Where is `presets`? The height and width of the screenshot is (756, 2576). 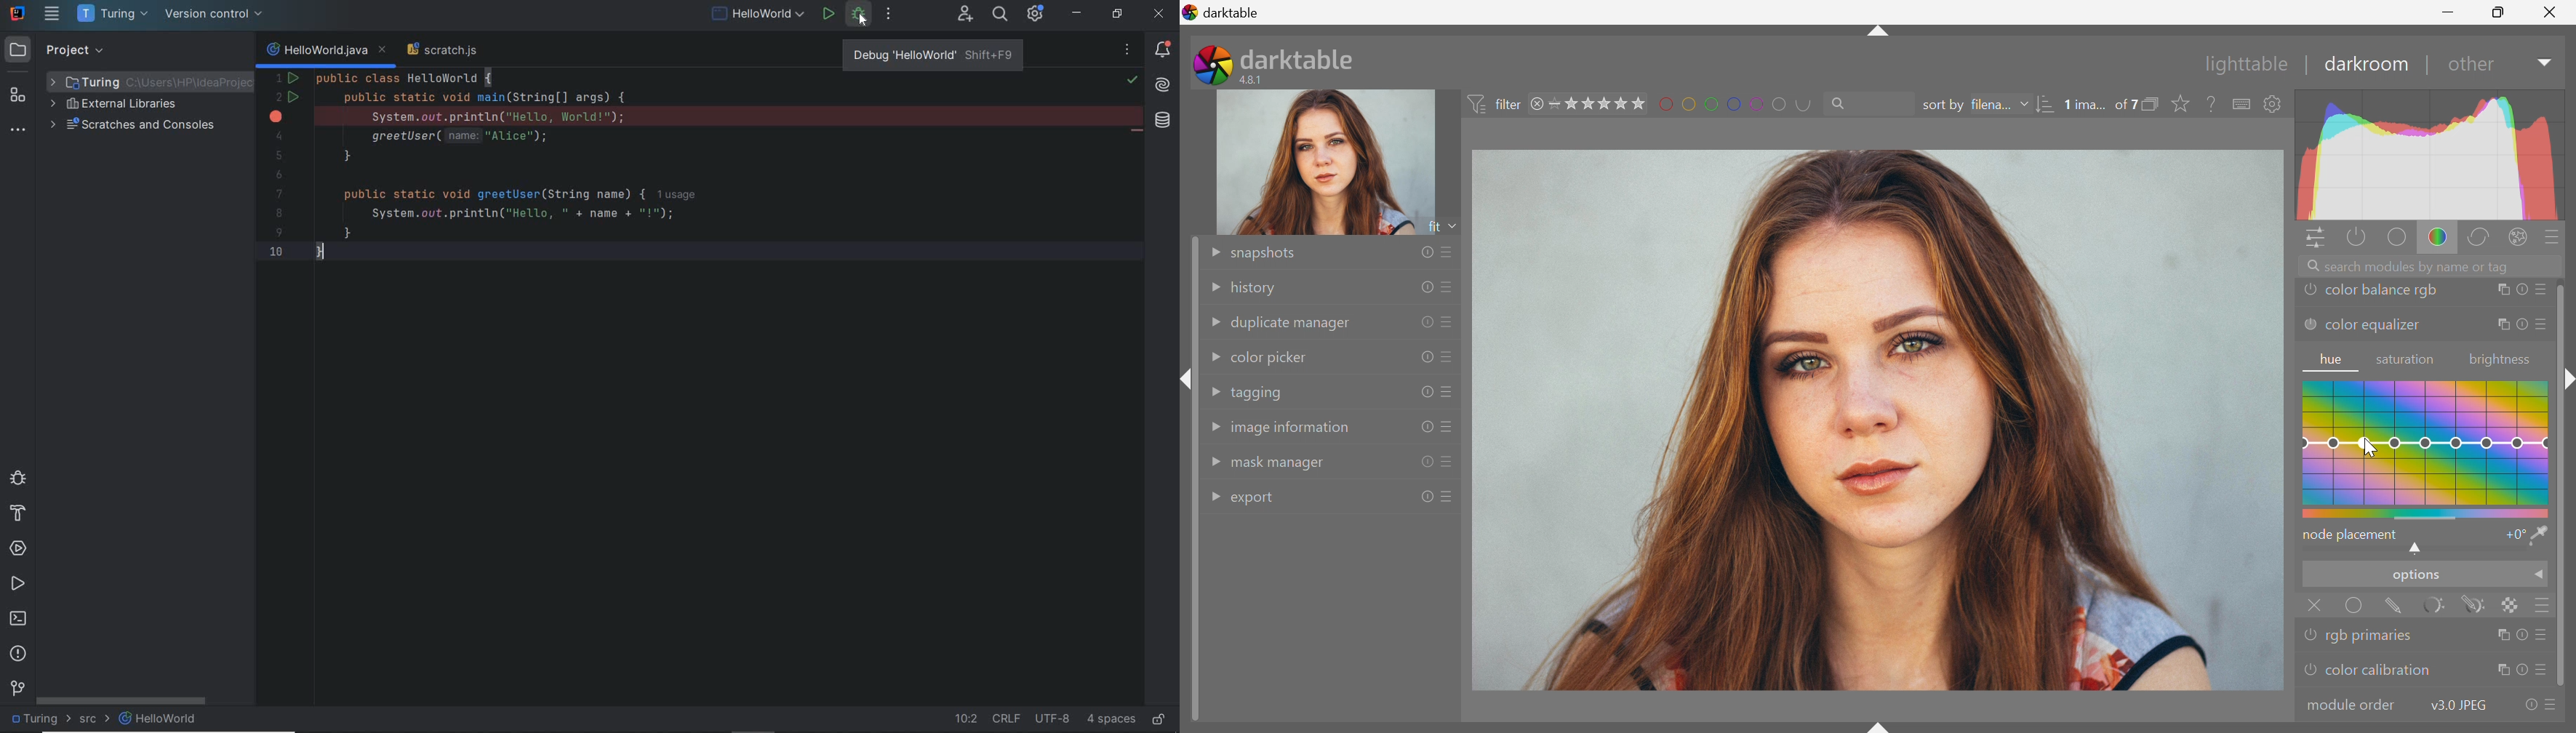
presets is located at coordinates (2542, 290).